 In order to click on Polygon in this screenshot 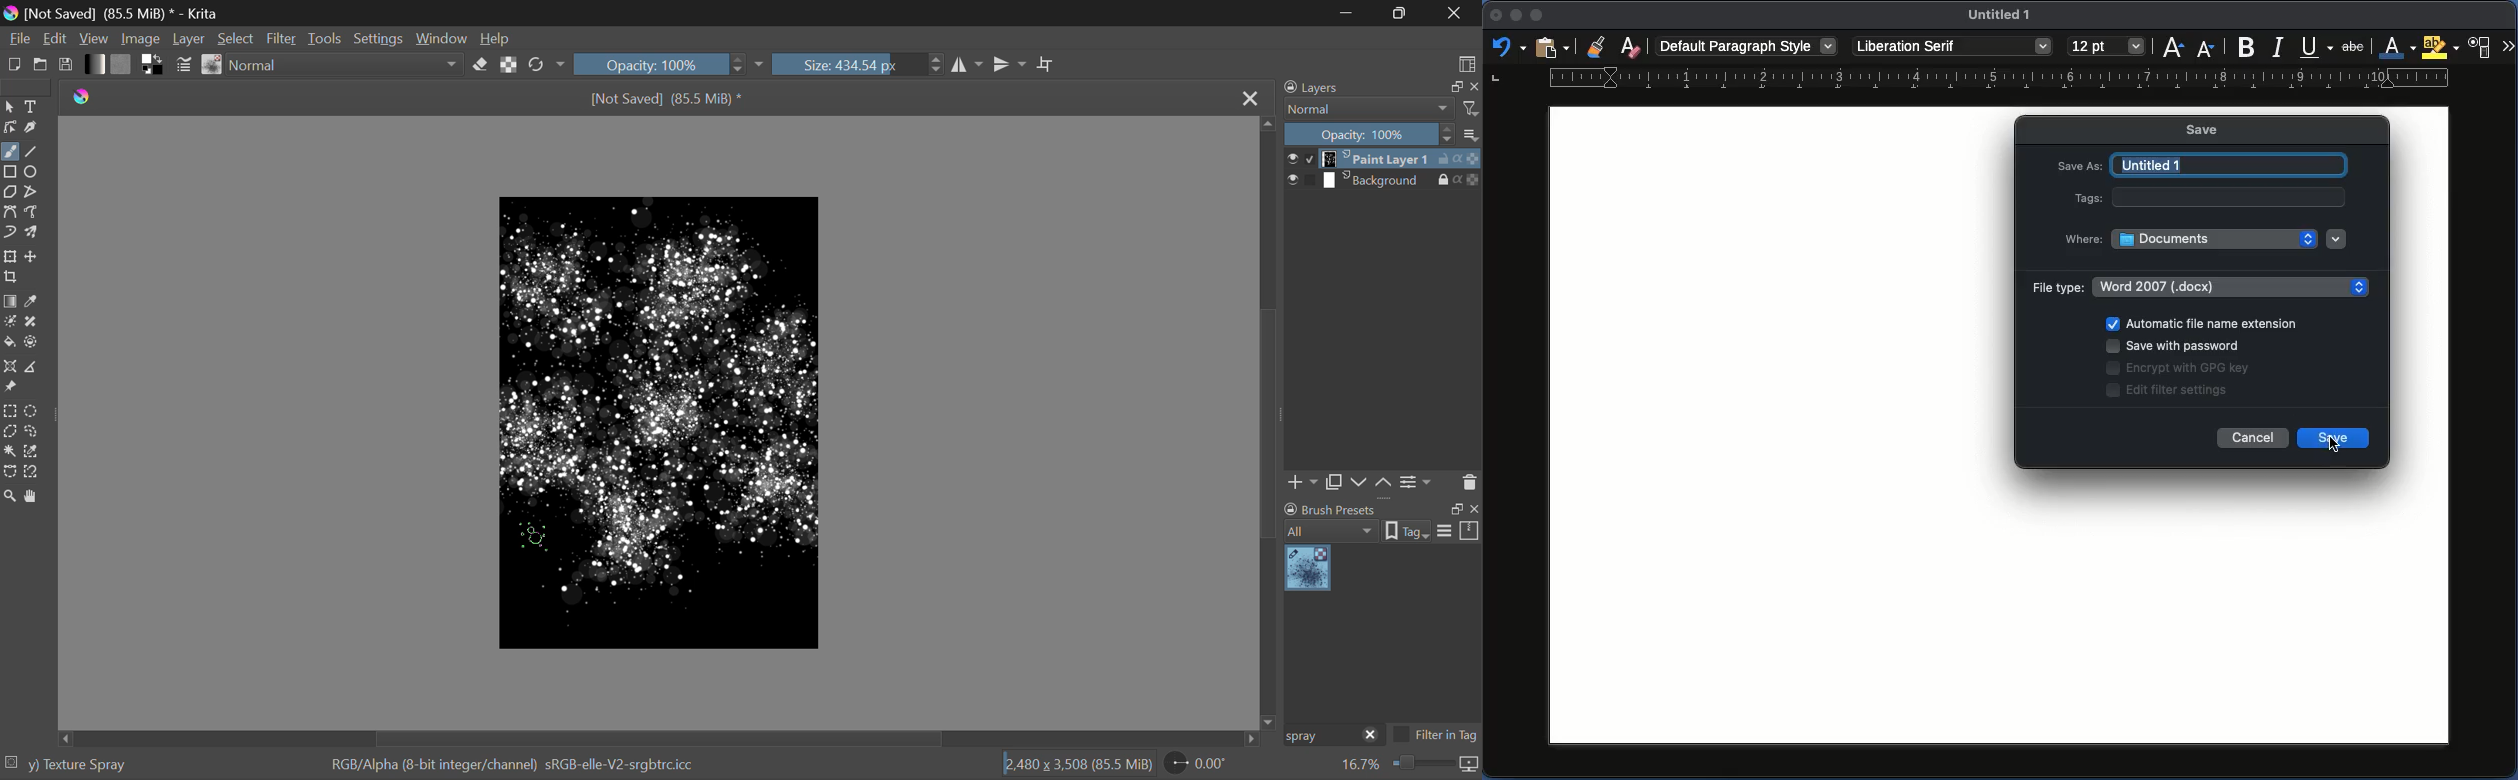, I will do `click(11, 193)`.